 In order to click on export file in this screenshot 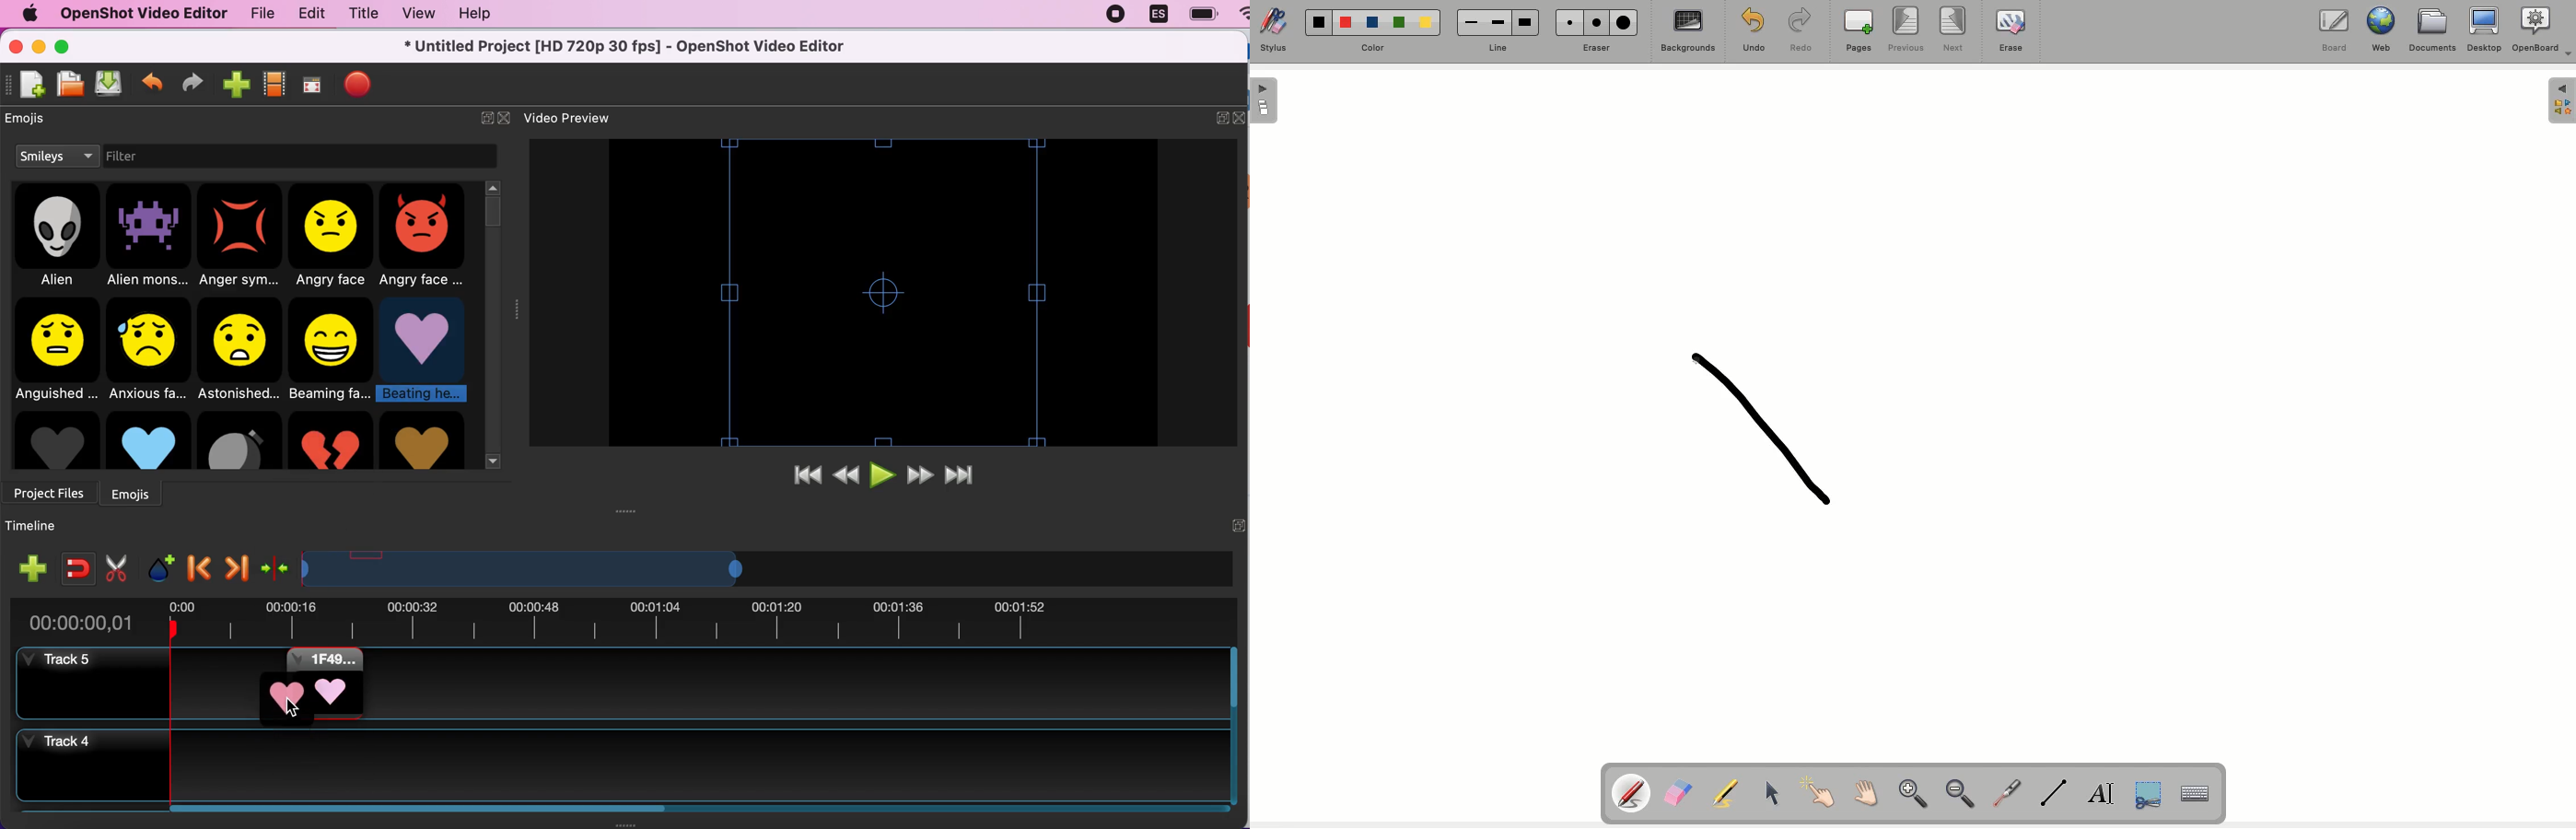, I will do `click(358, 85)`.